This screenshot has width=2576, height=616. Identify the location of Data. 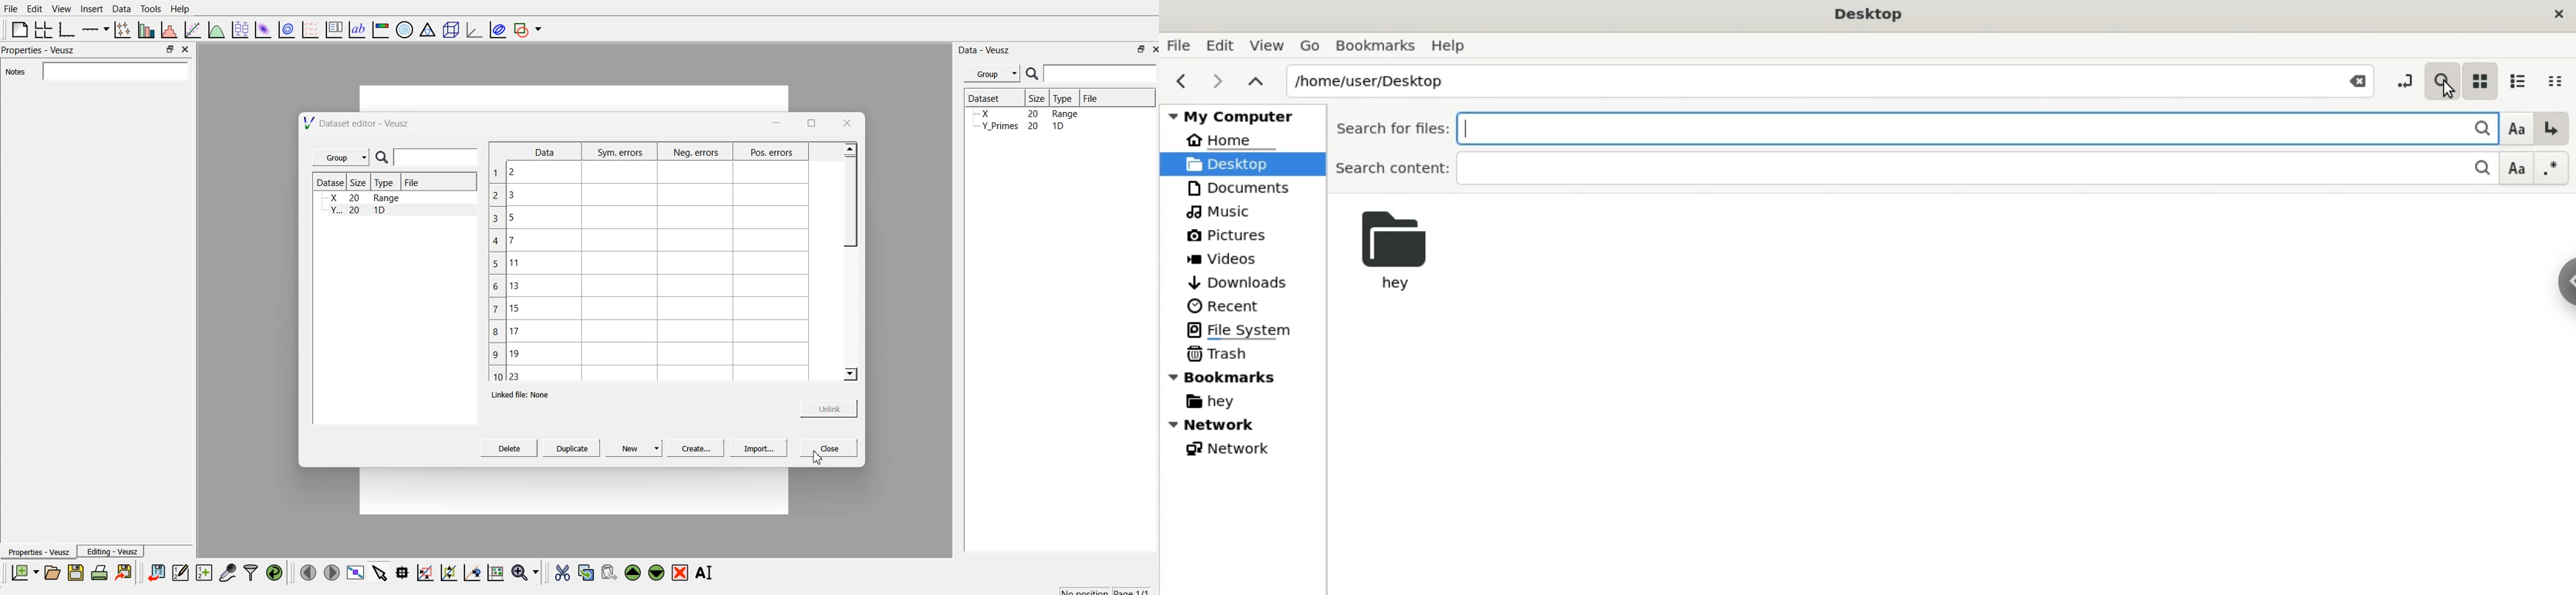
(121, 8).